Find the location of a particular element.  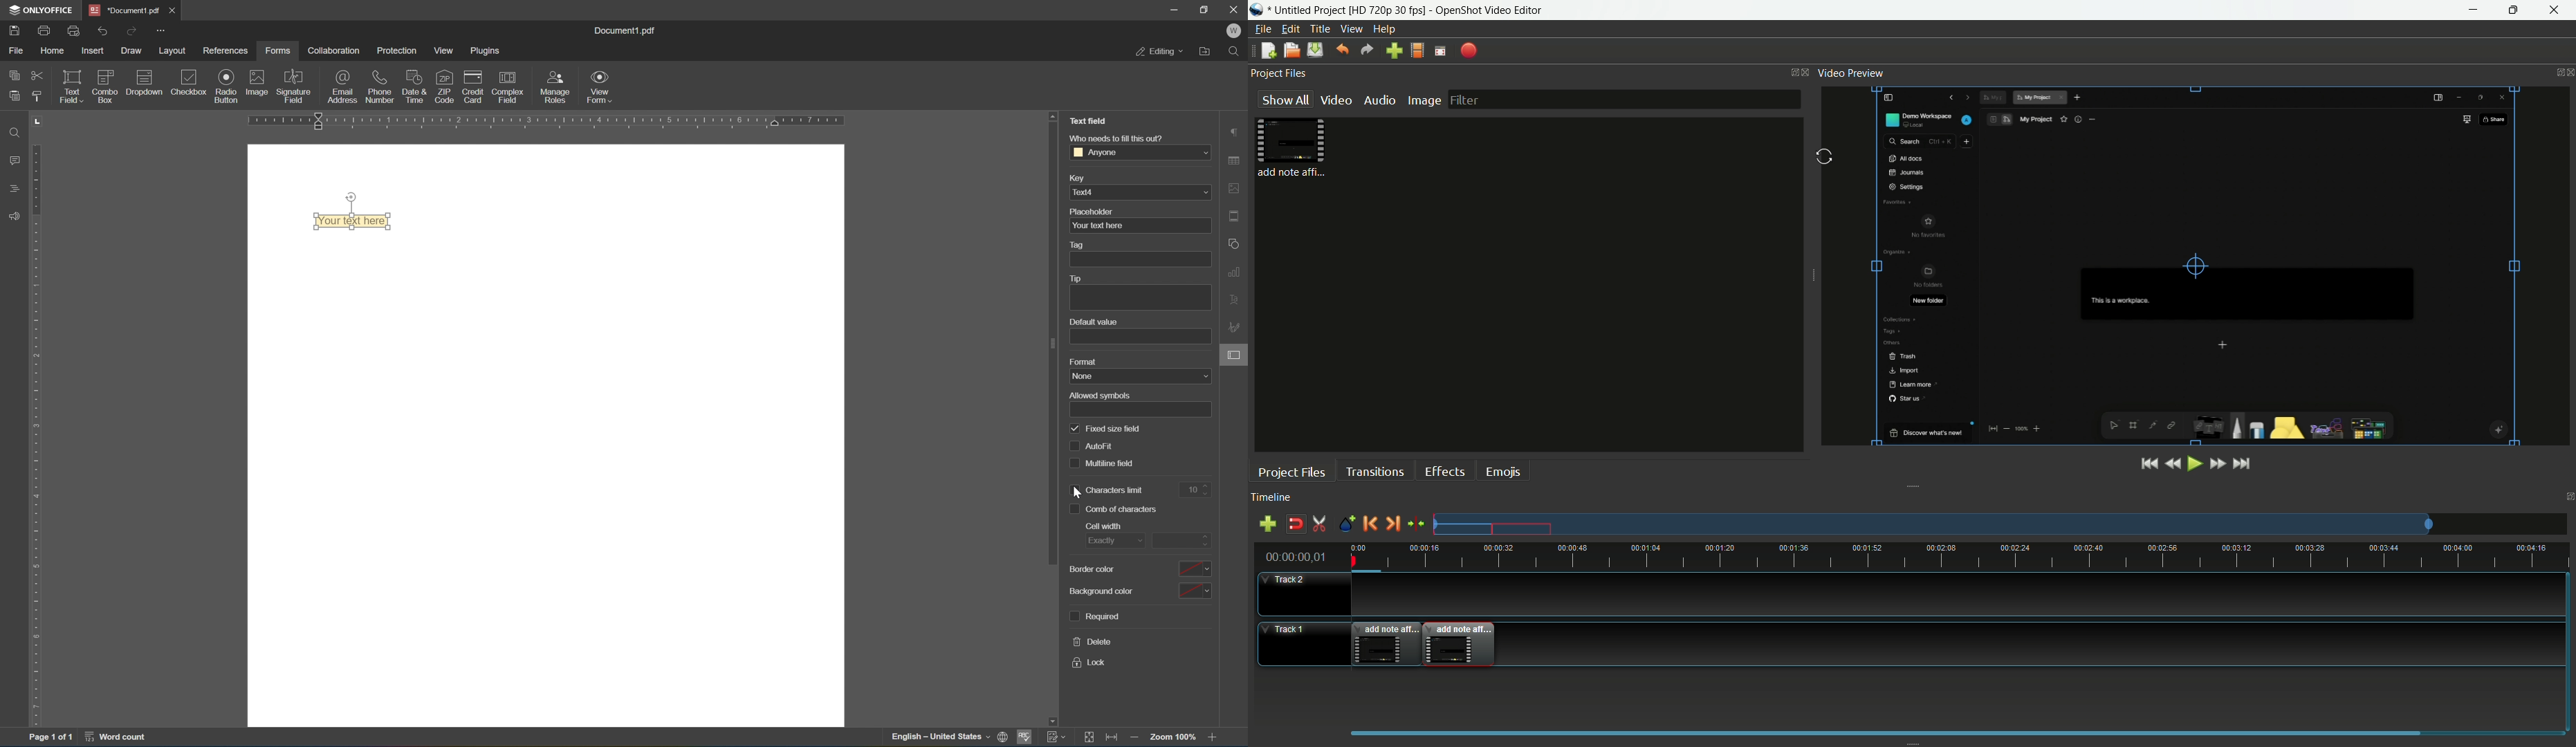

forms is located at coordinates (279, 50).